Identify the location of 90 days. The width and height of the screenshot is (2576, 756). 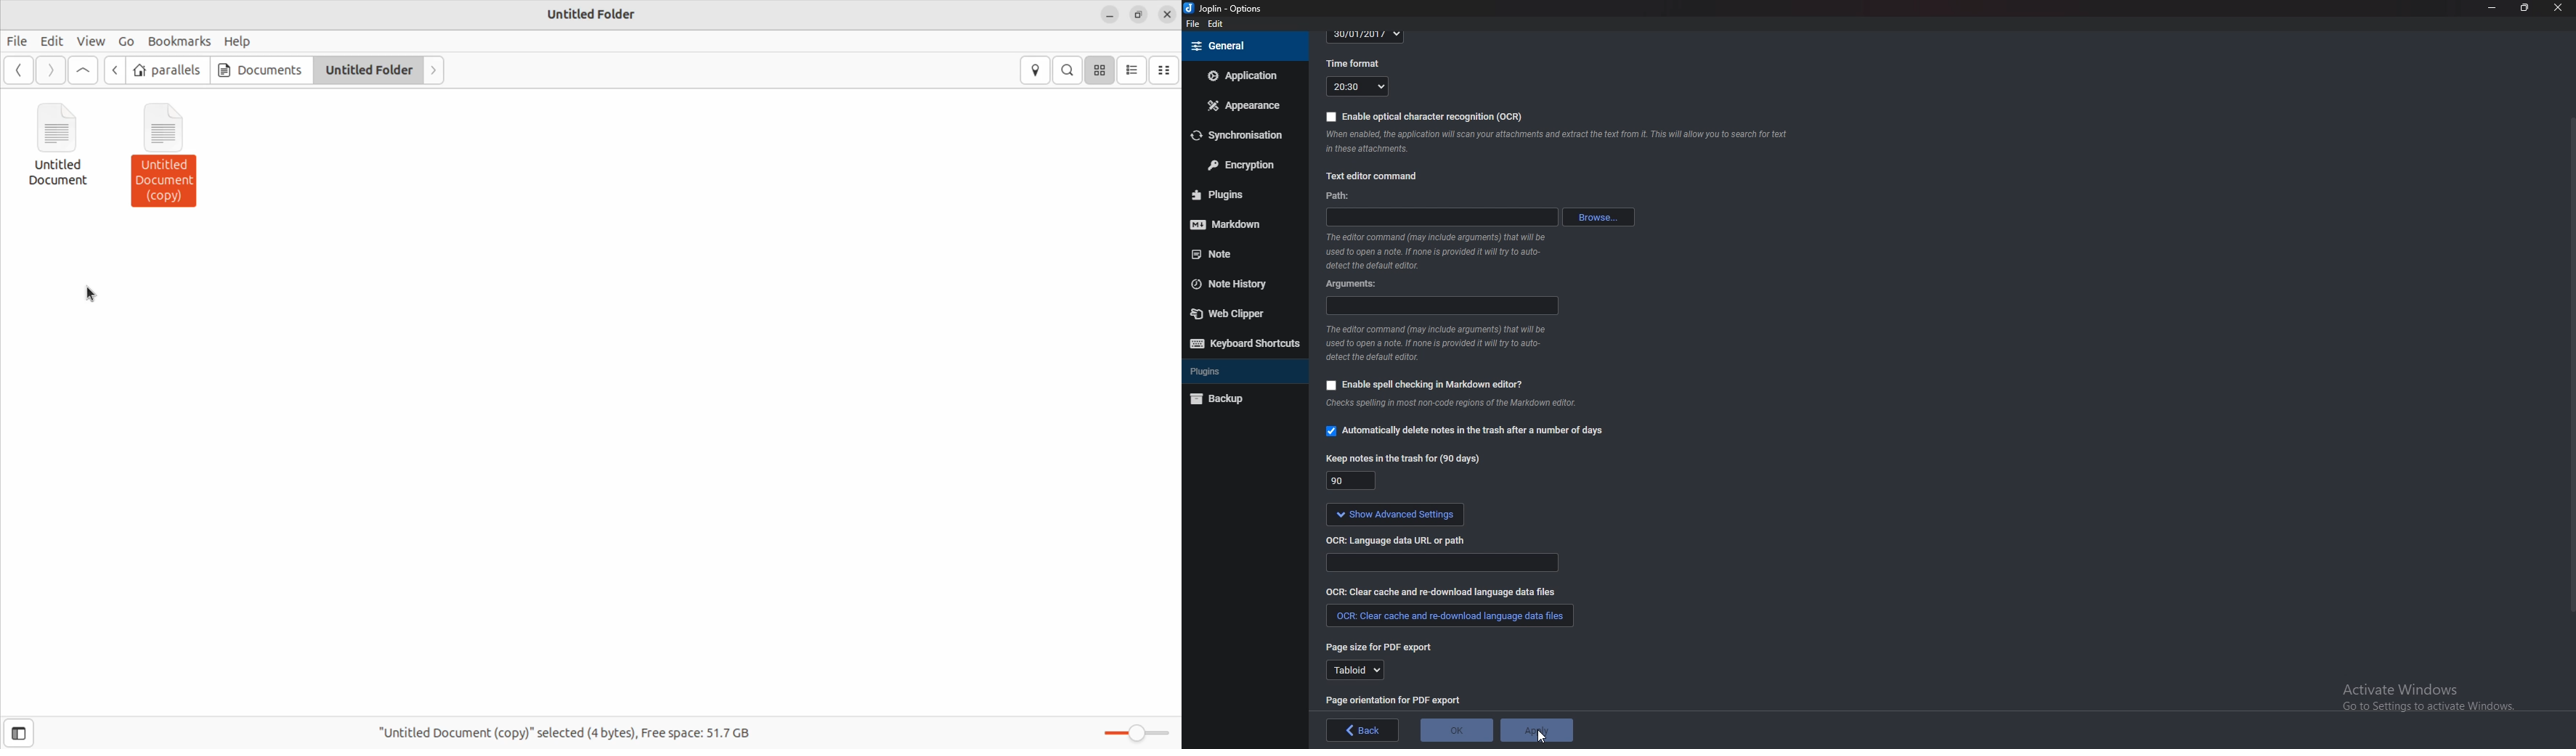
(1352, 483).